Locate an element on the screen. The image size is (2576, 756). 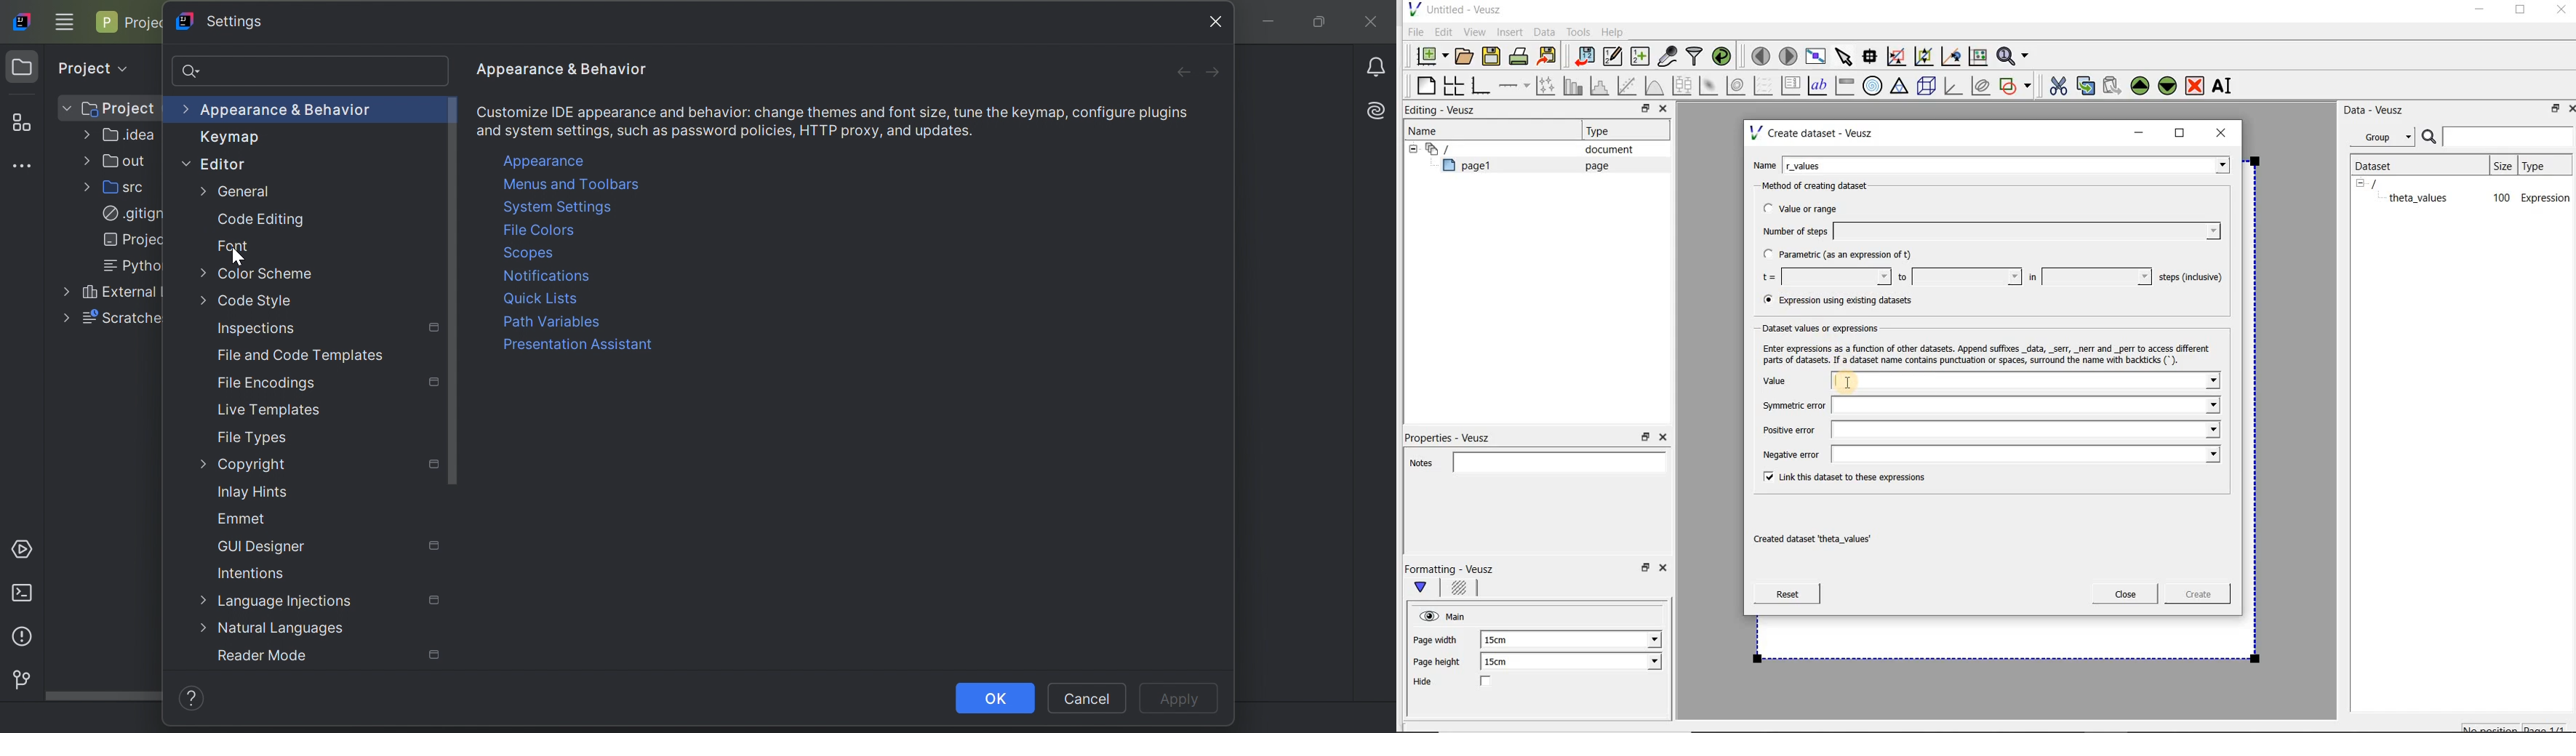
15cm is located at coordinates (1503, 640).